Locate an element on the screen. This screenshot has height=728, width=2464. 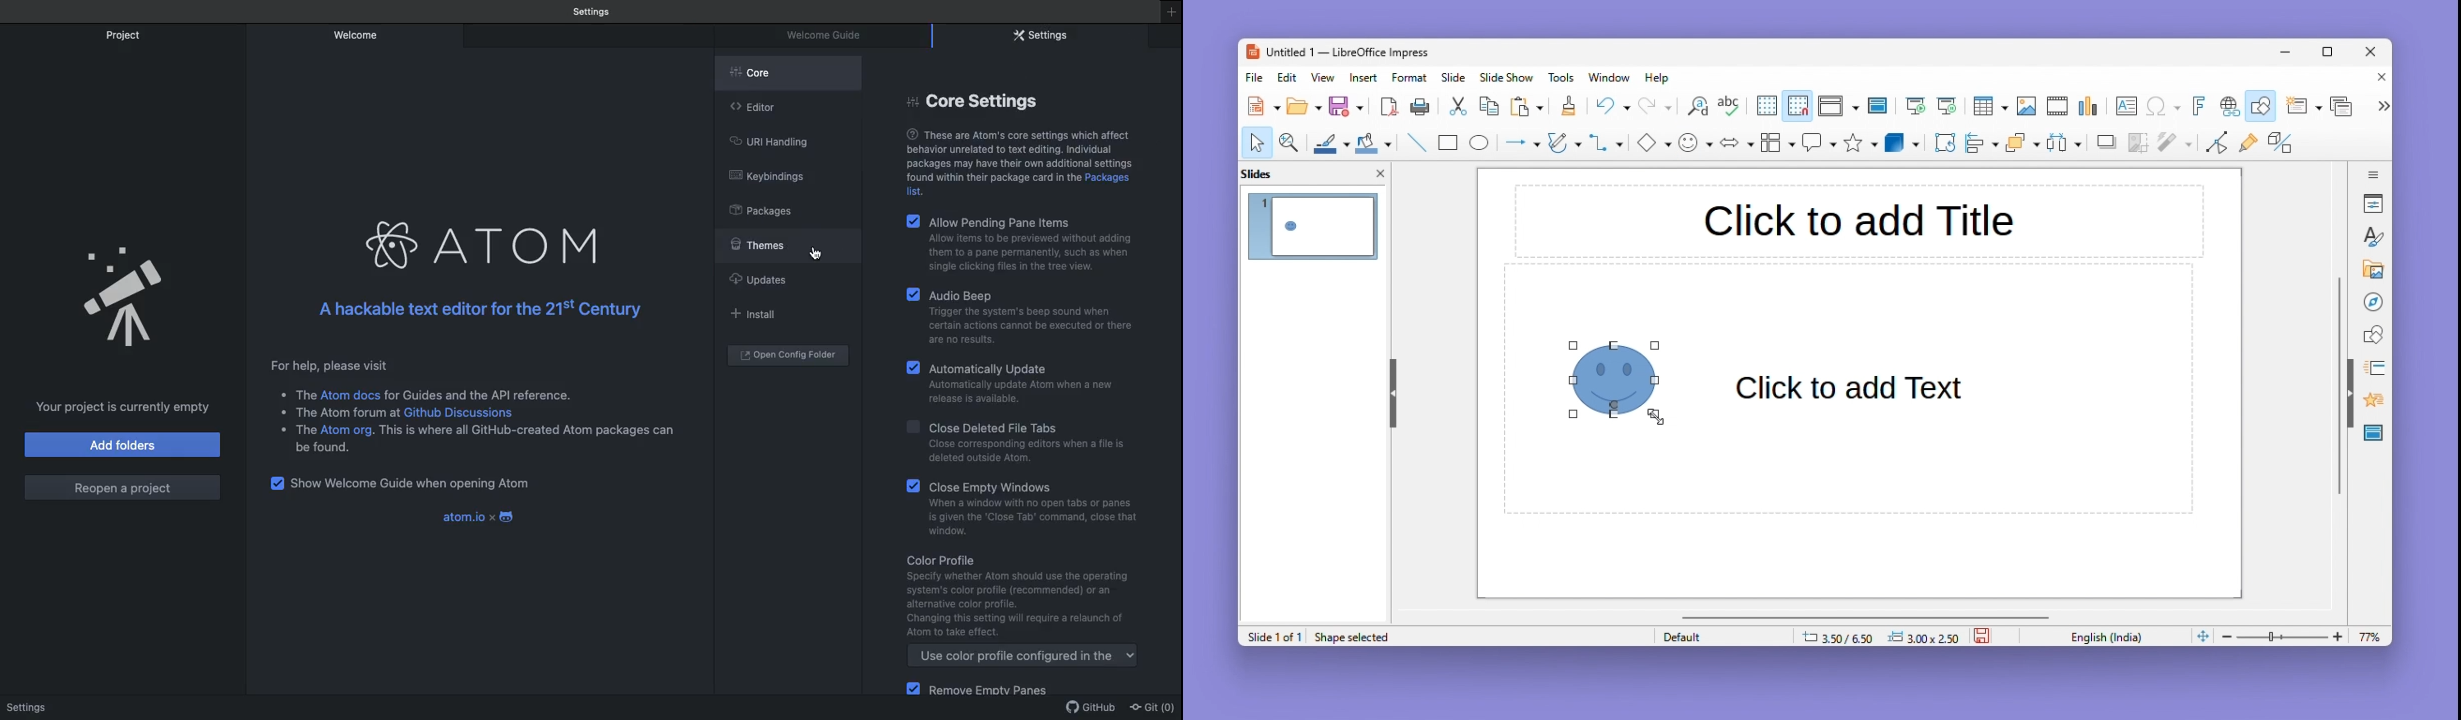
Sidebar settings is located at coordinates (2374, 172).